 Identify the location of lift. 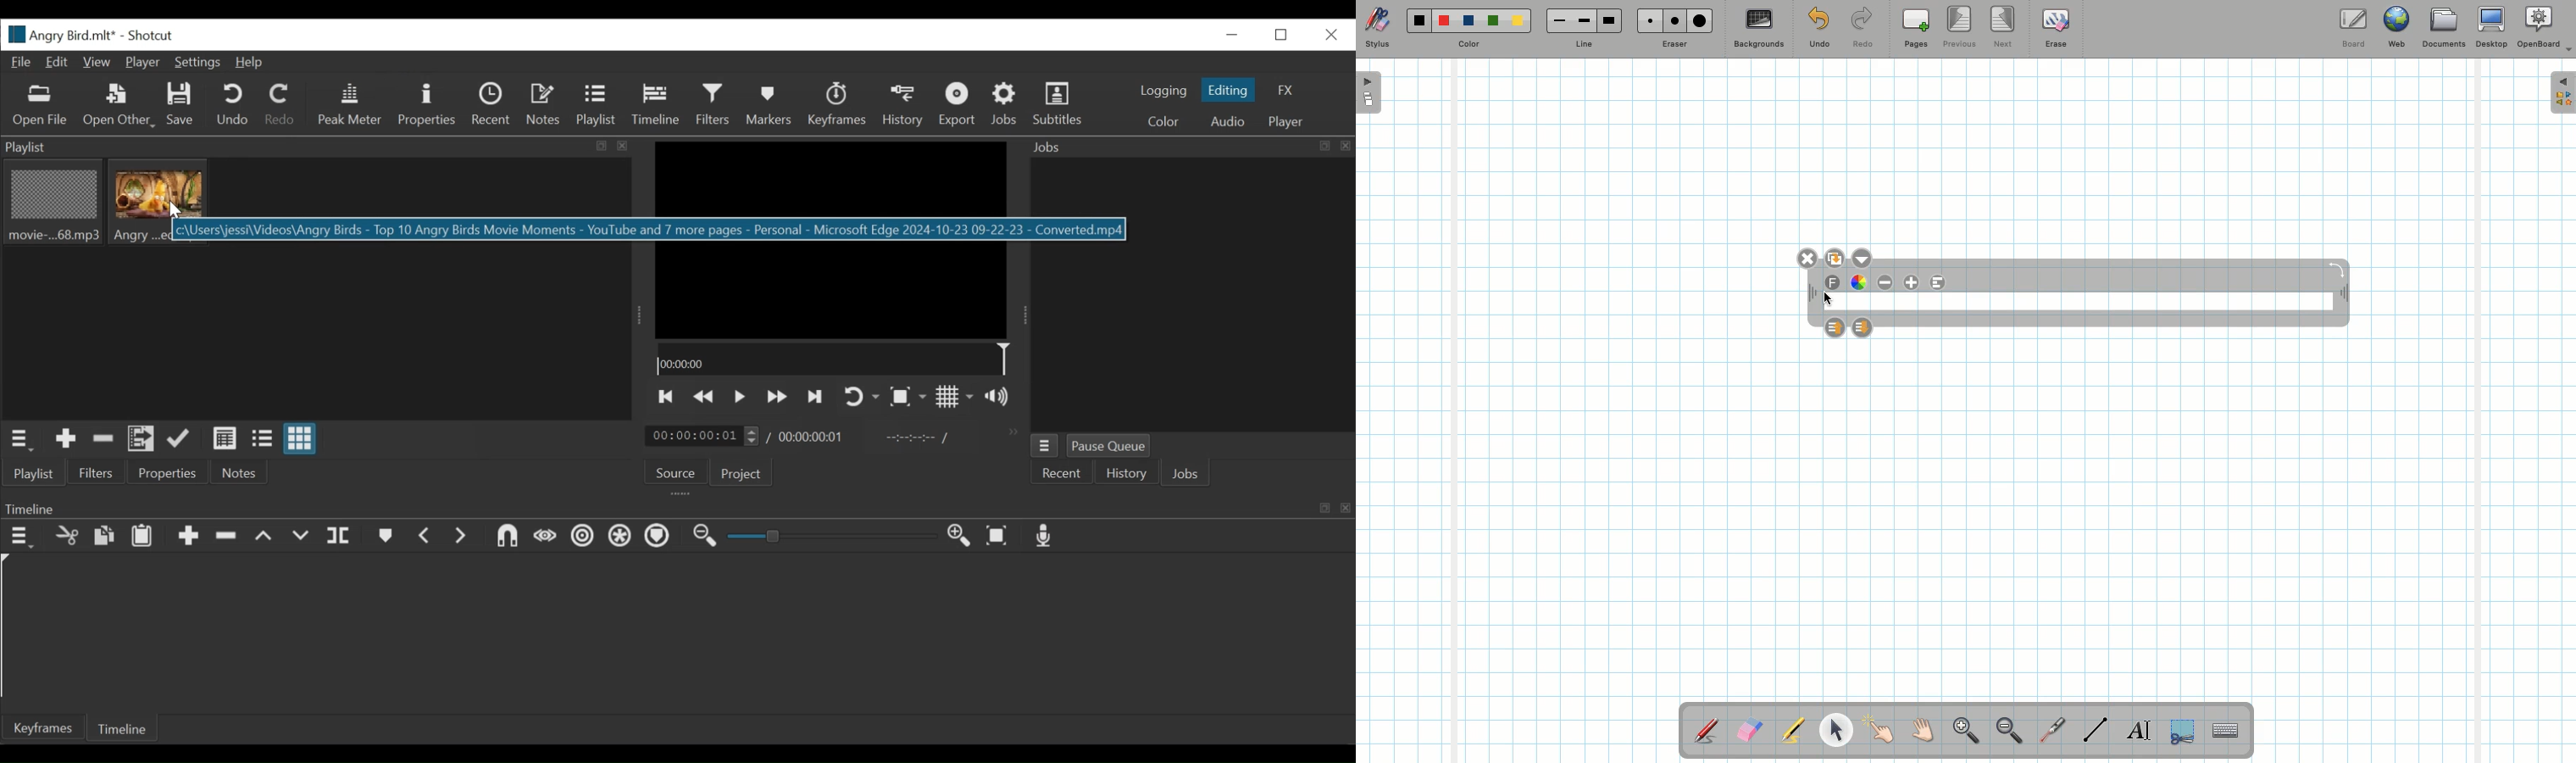
(264, 537).